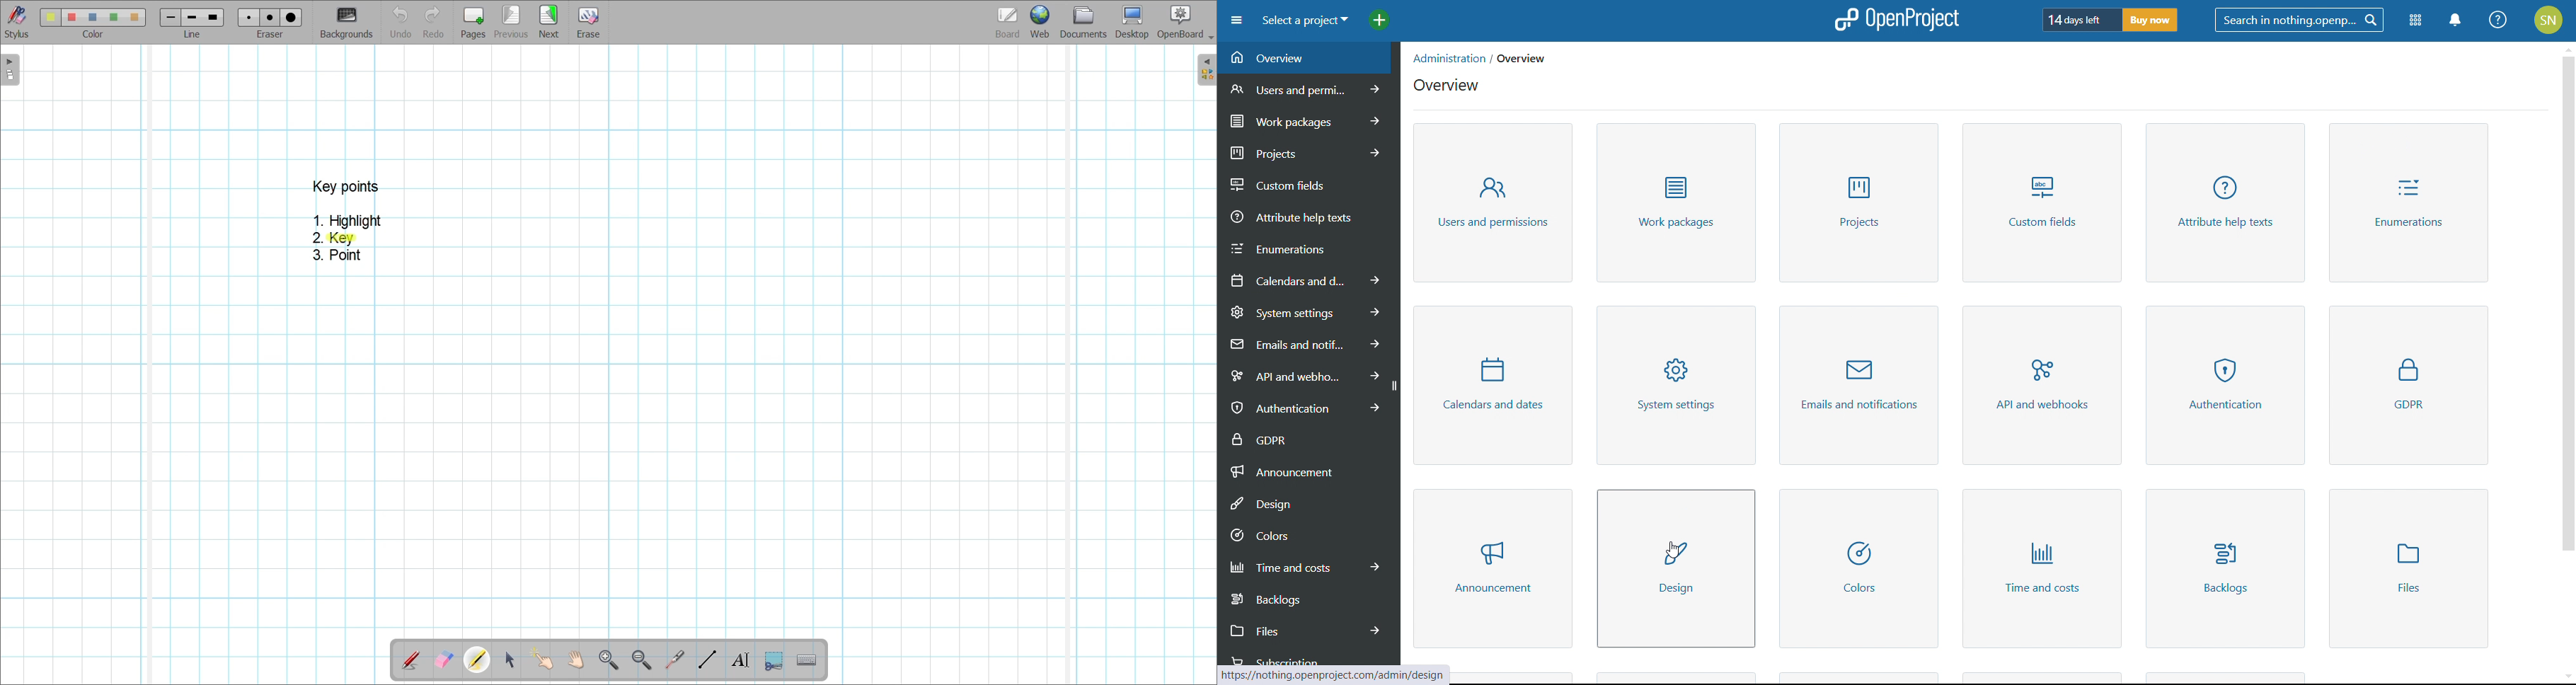 The image size is (2576, 700). What do you see at coordinates (1309, 502) in the screenshot?
I see `design` at bounding box center [1309, 502].